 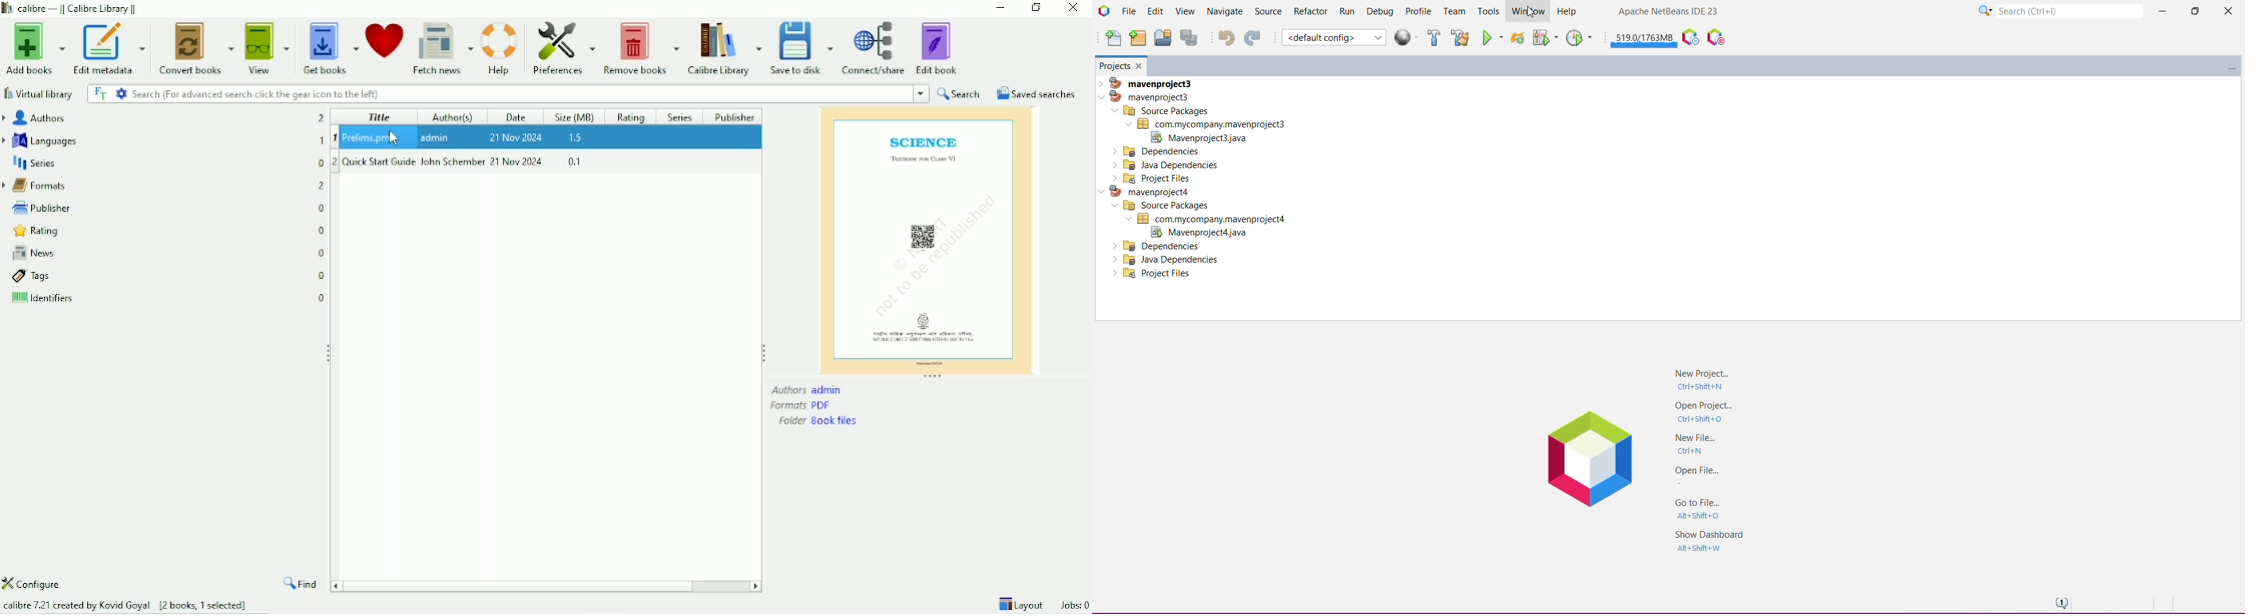 I want to click on 2, so click(x=335, y=162).